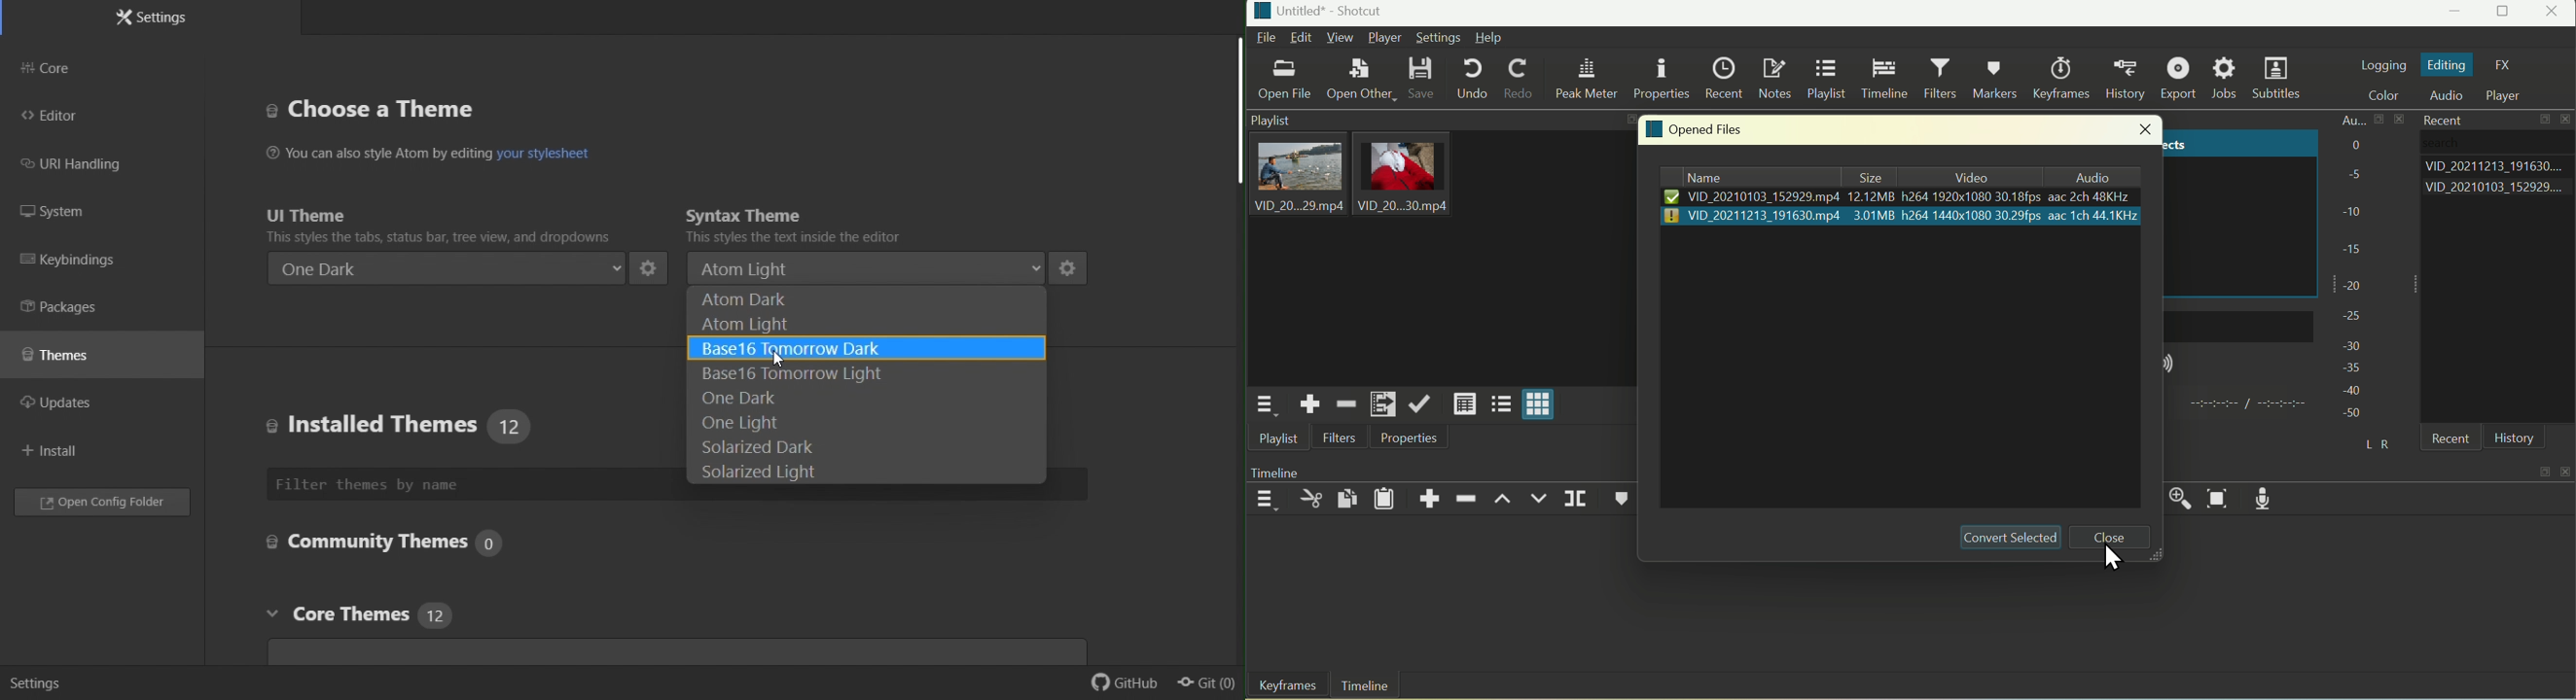  I want to click on View, so click(1339, 37).